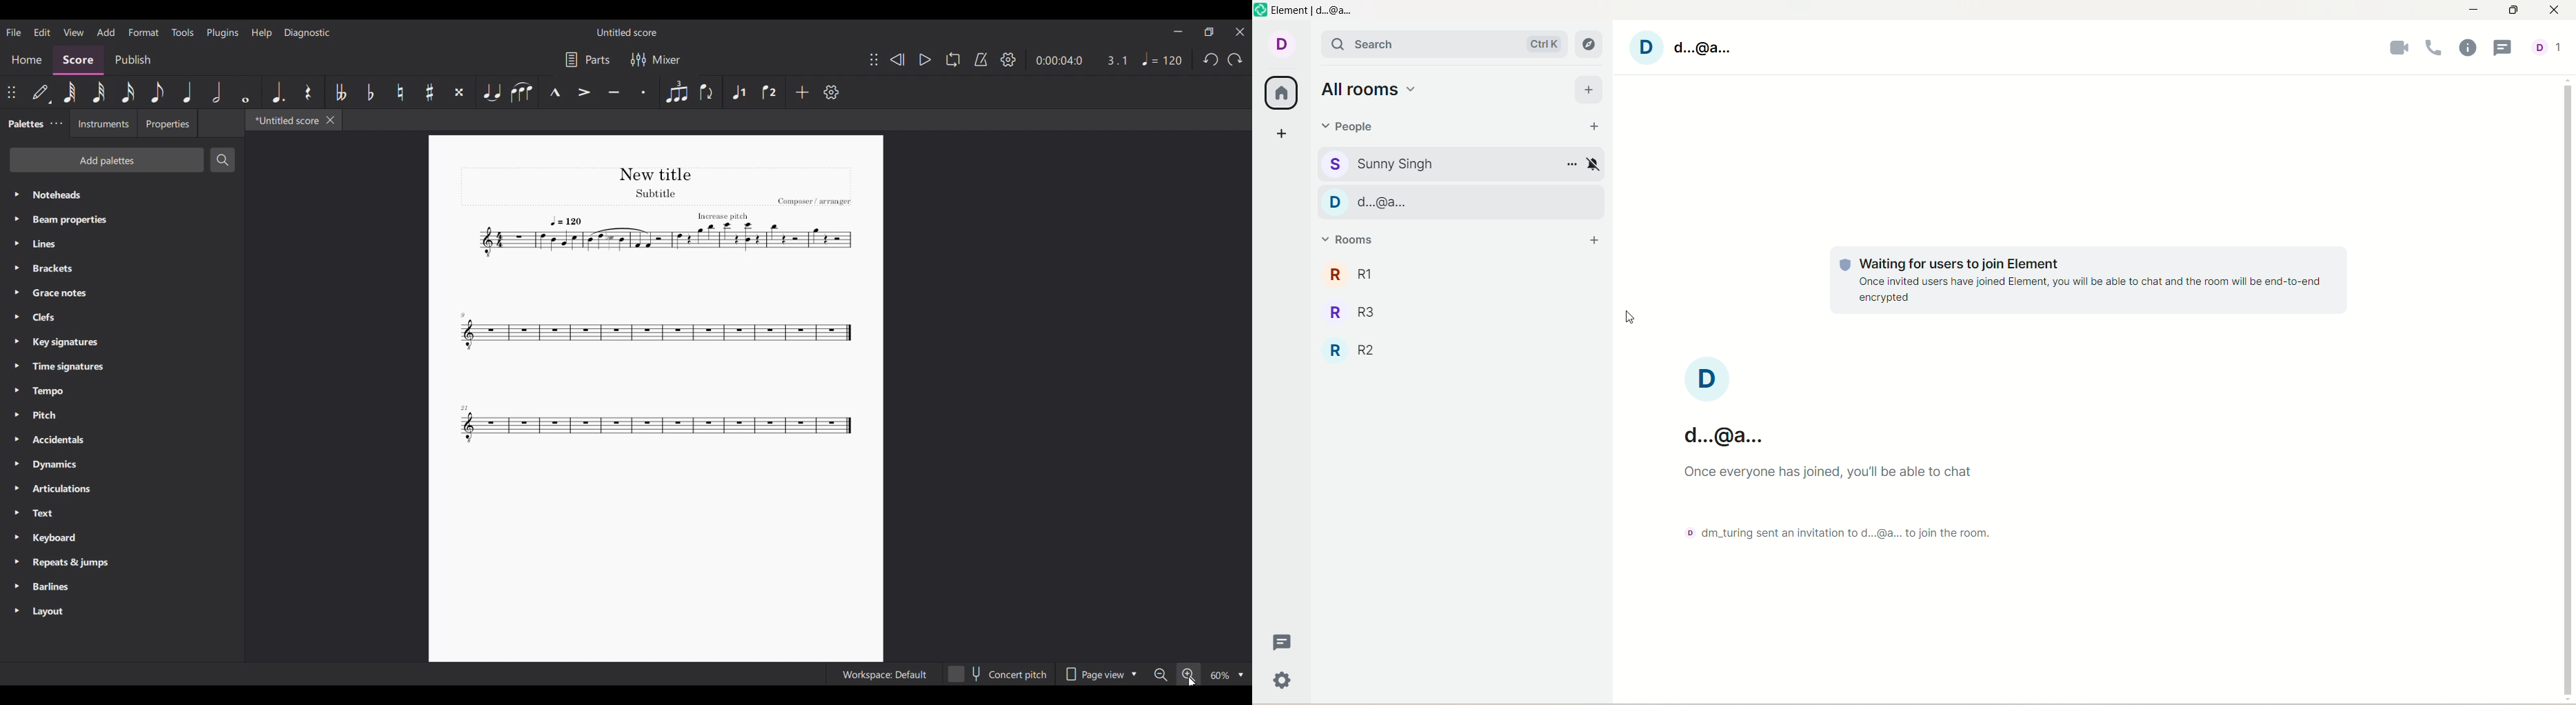  Describe the element at coordinates (103, 123) in the screenshot. I see `Instruments` at that location.